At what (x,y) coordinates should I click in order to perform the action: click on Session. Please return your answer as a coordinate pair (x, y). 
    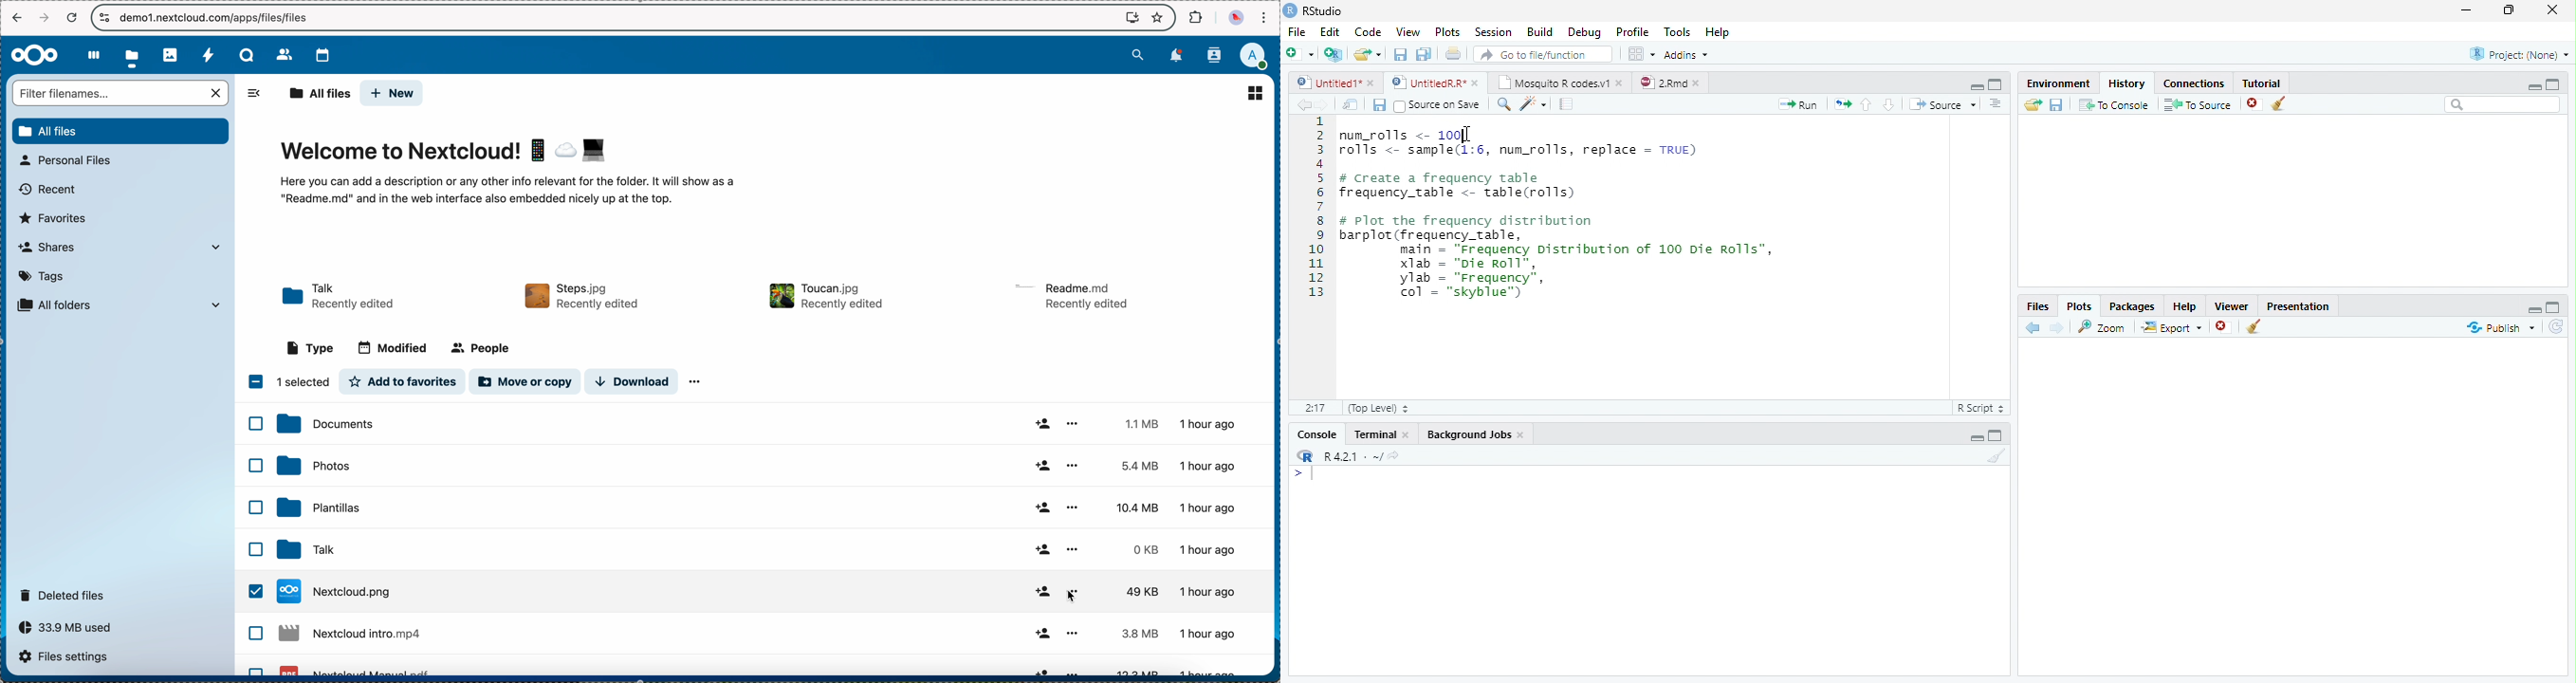
    Looking at the image, I should click on (1494, 31).